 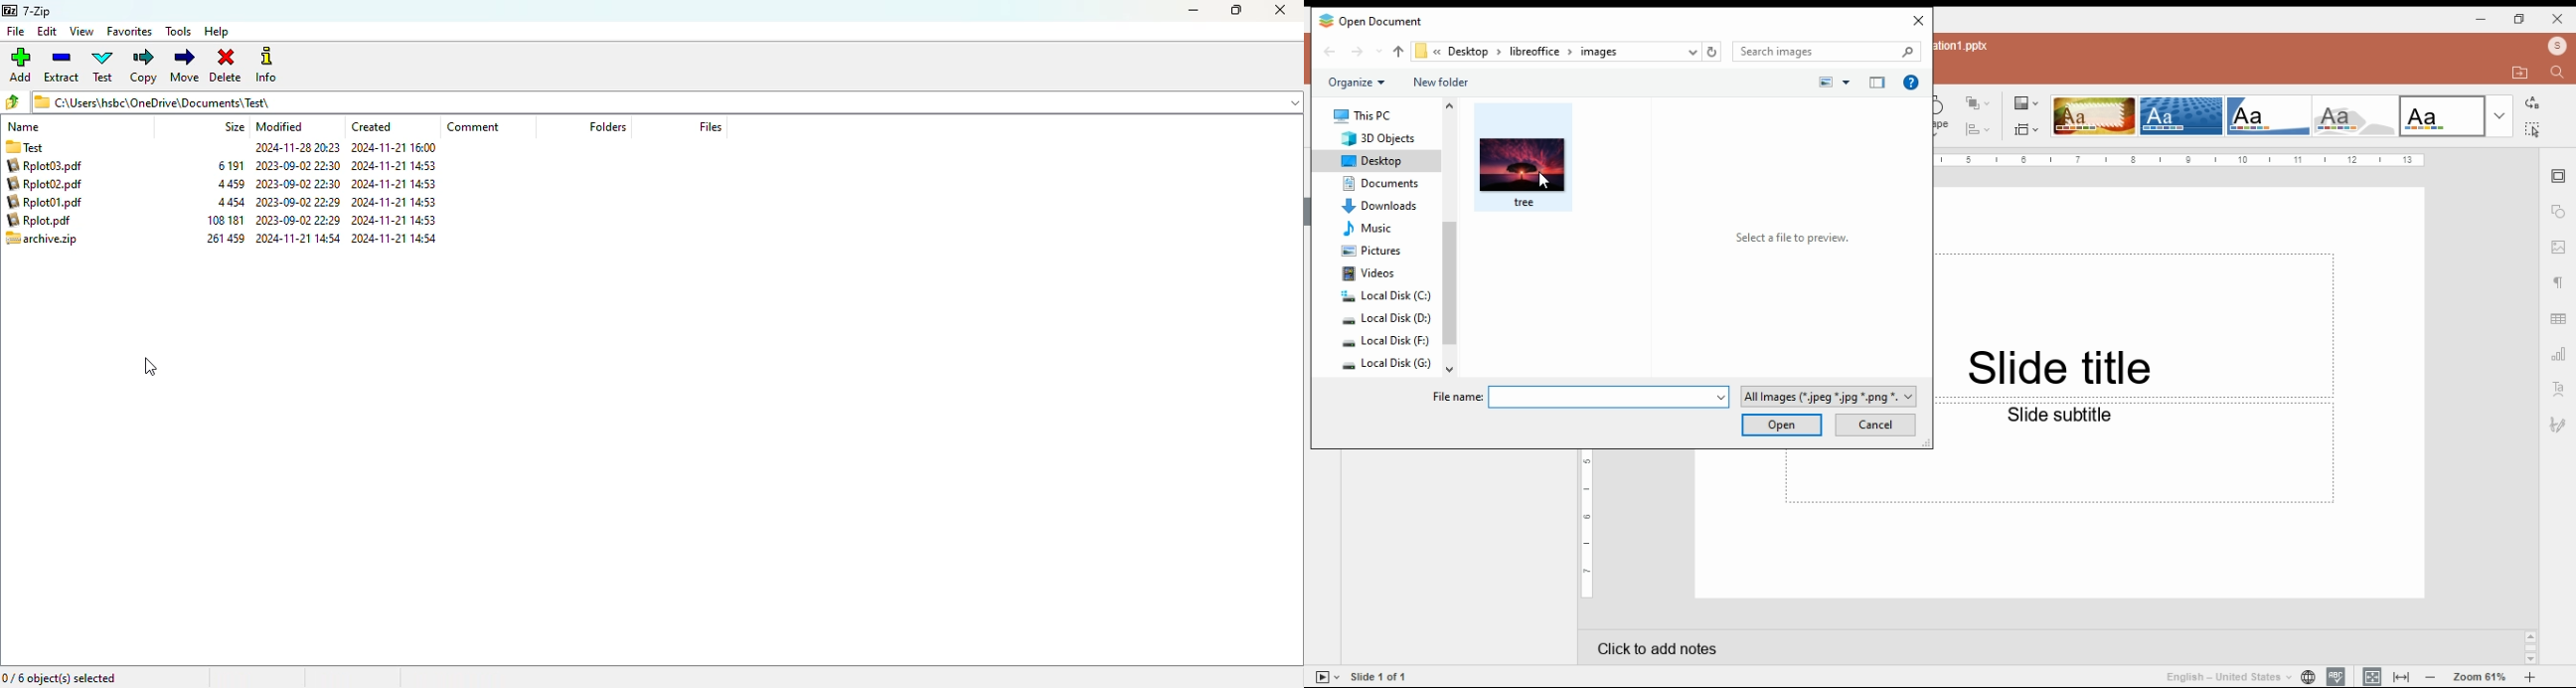 I want to click on 2023-09-02 22:30, so click(x=299, y=202).